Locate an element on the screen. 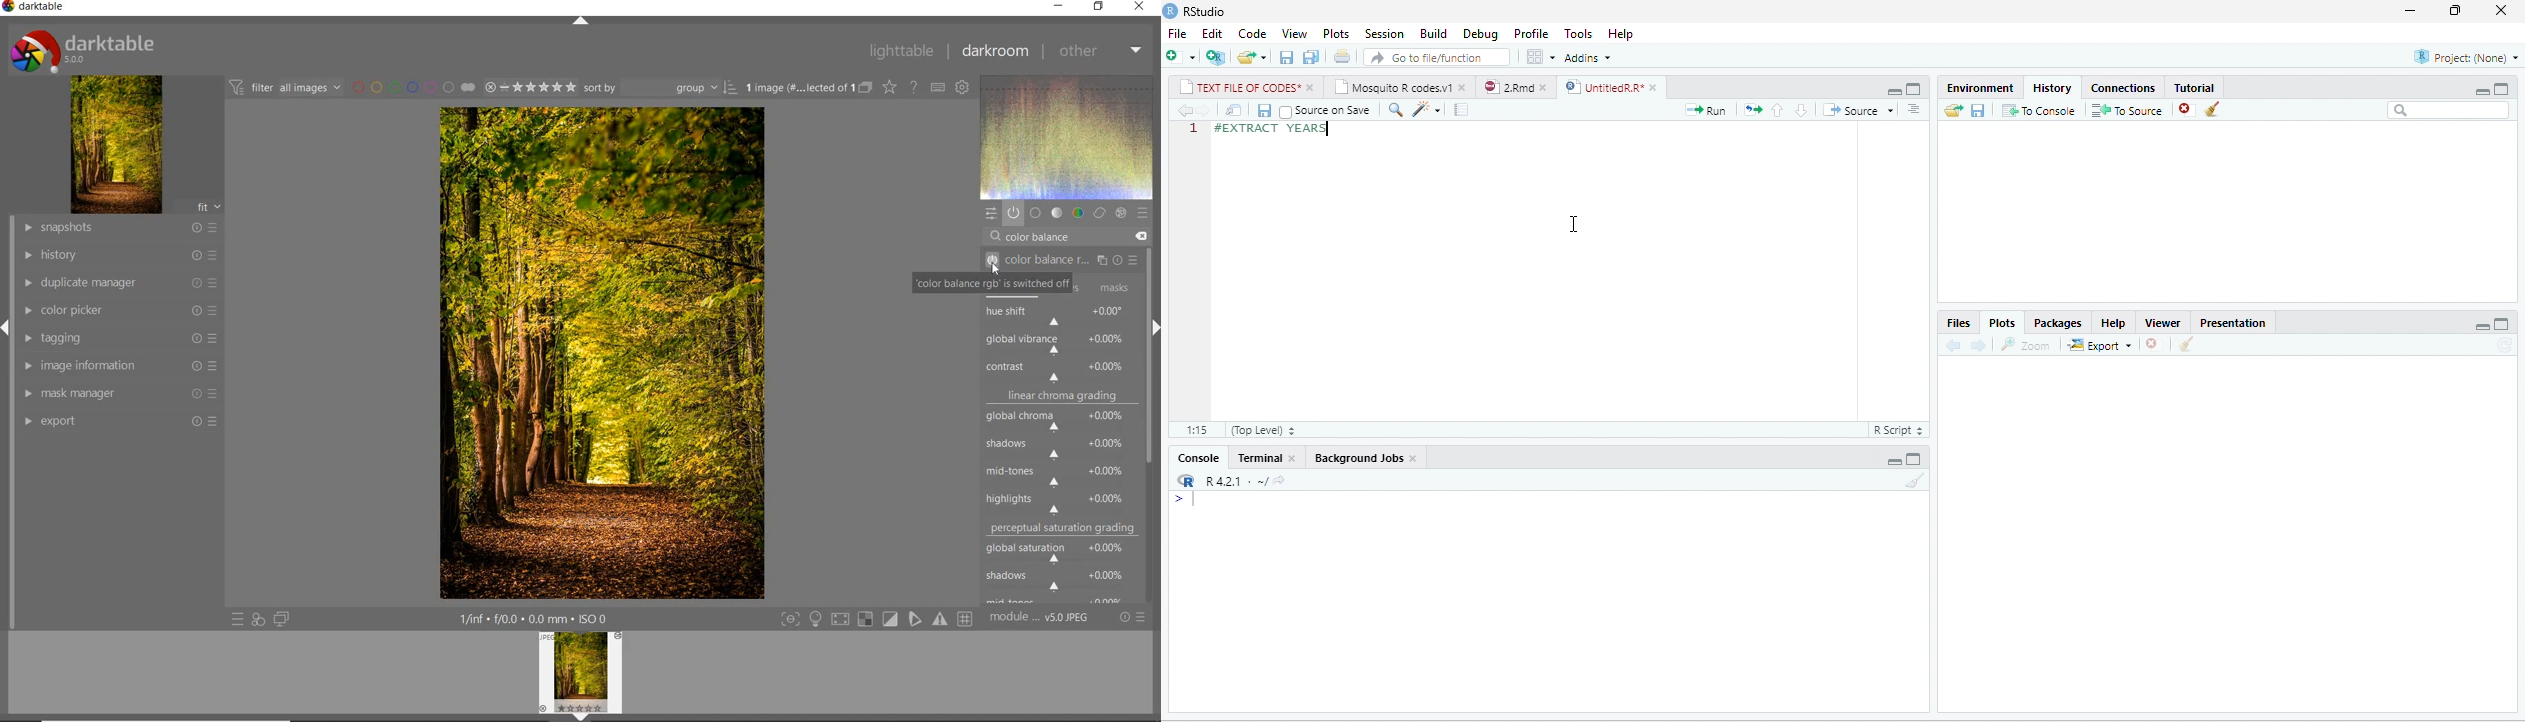 The width and height of the screenshot is (2548, 728). maximize is located at coordinates (1914, 89).